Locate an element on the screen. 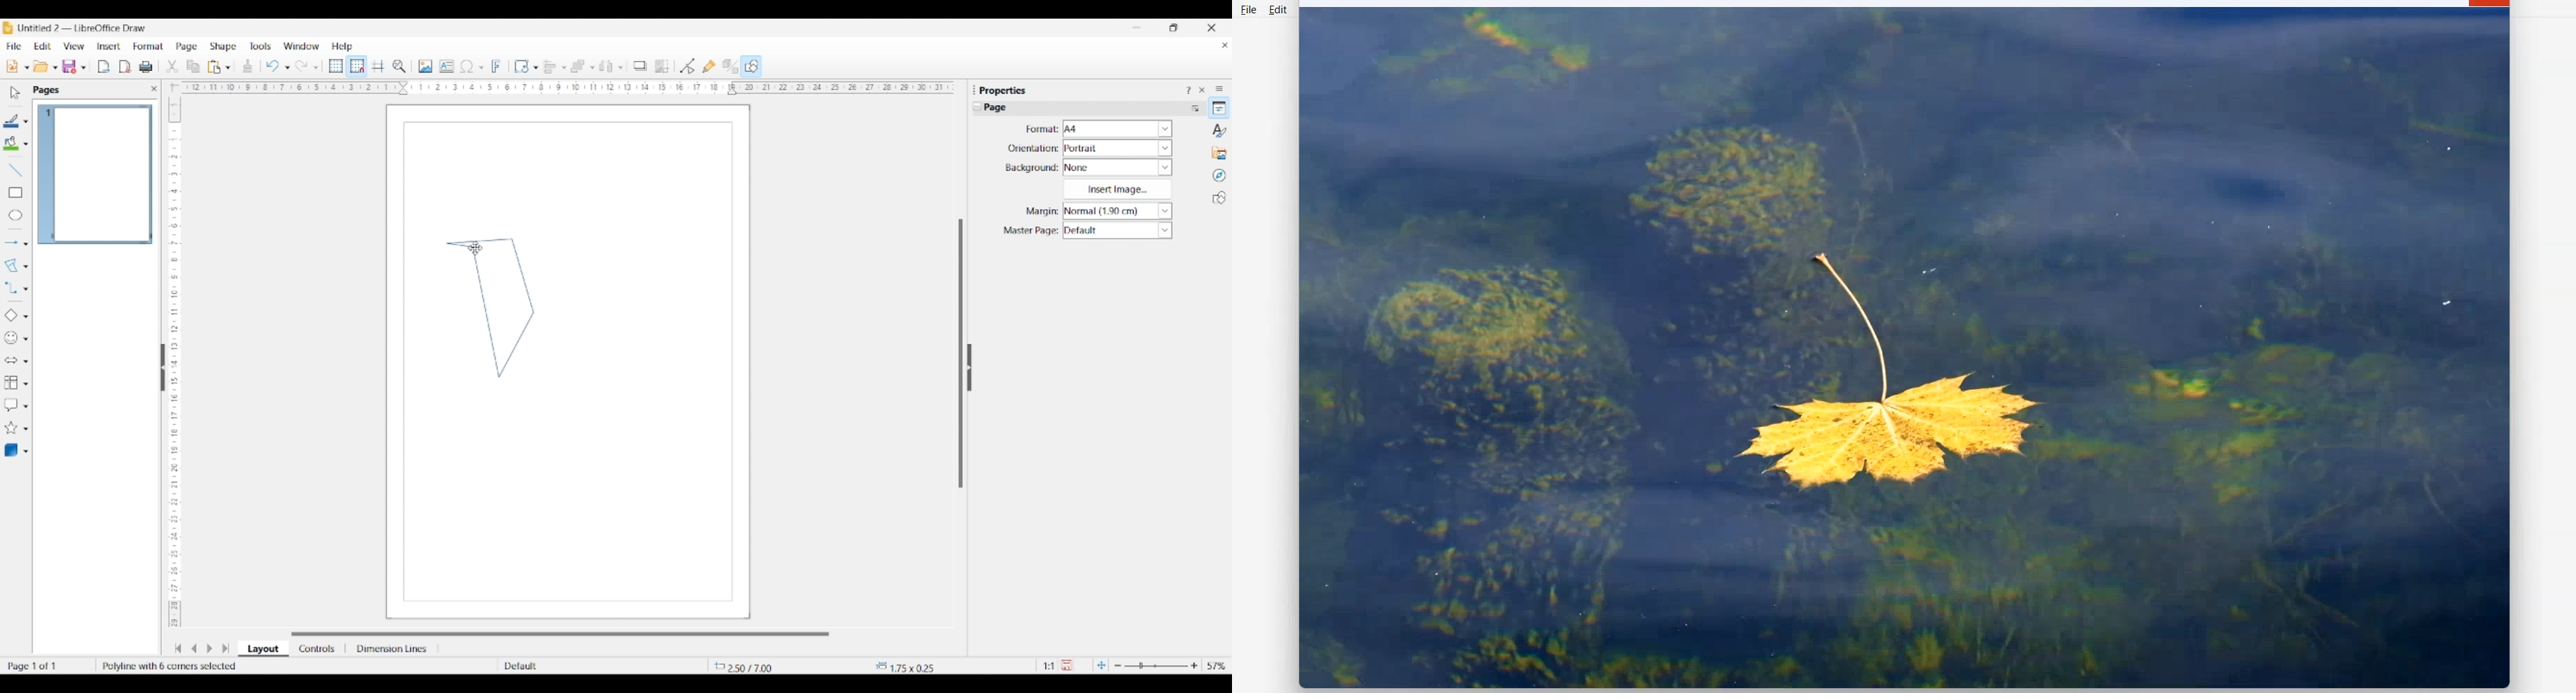 The image size is (2576, 700). Close current document  is located at coordinates (1224, 46).